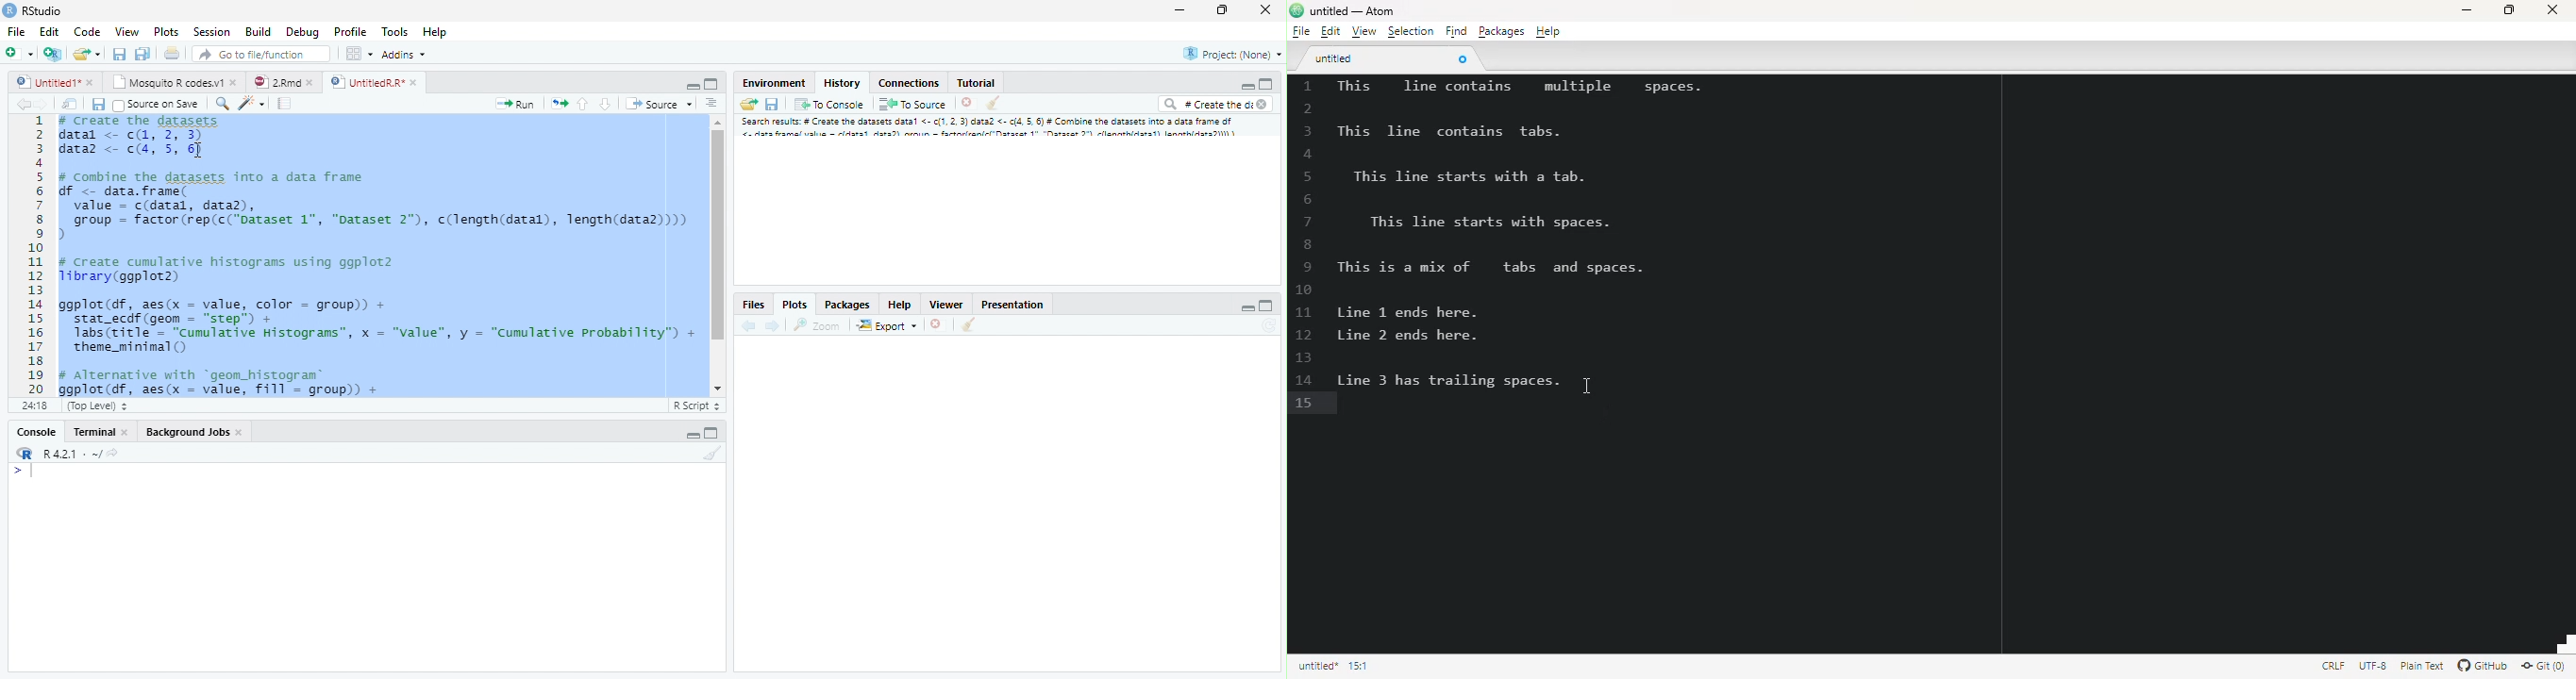 The width and height of the screenshot is (2576, 700). What do you see at coordinates (993, 129) in the screenshot?
I see `Search result # create dataset data..` at bounding box center [993, 129].